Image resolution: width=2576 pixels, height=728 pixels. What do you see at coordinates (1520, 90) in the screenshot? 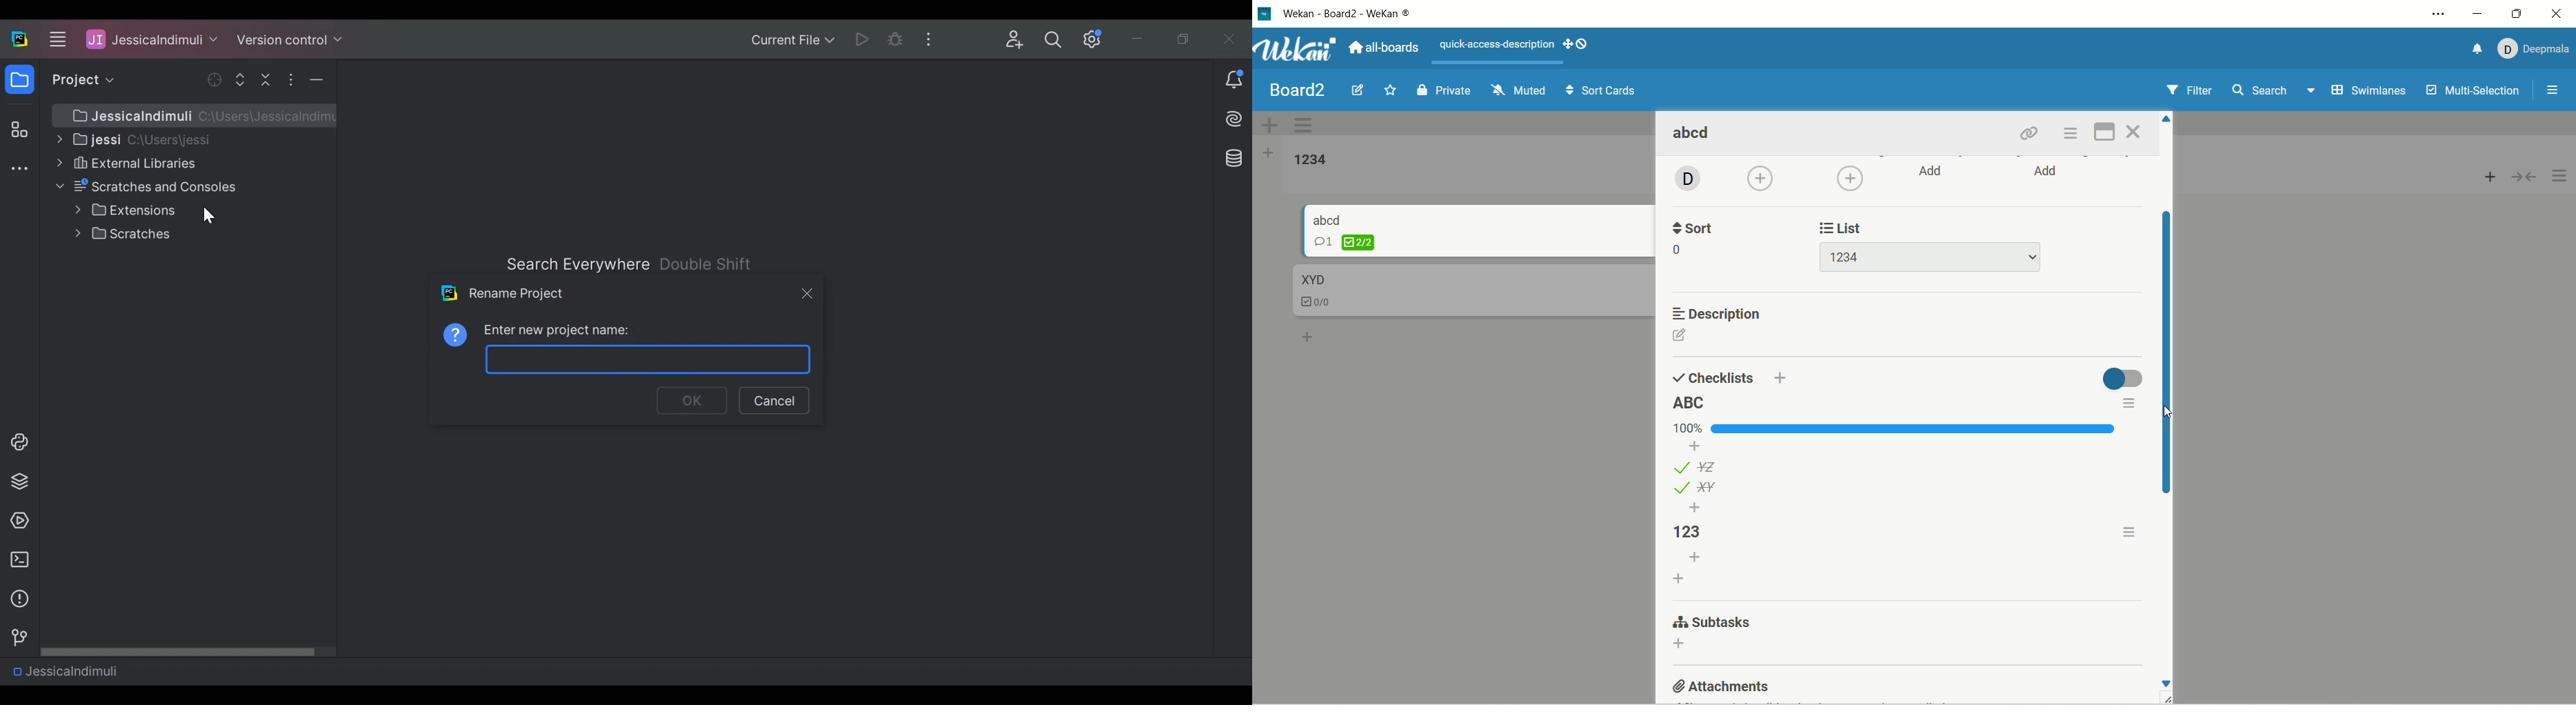
I see `muted` at bounding box center [1520, 90].